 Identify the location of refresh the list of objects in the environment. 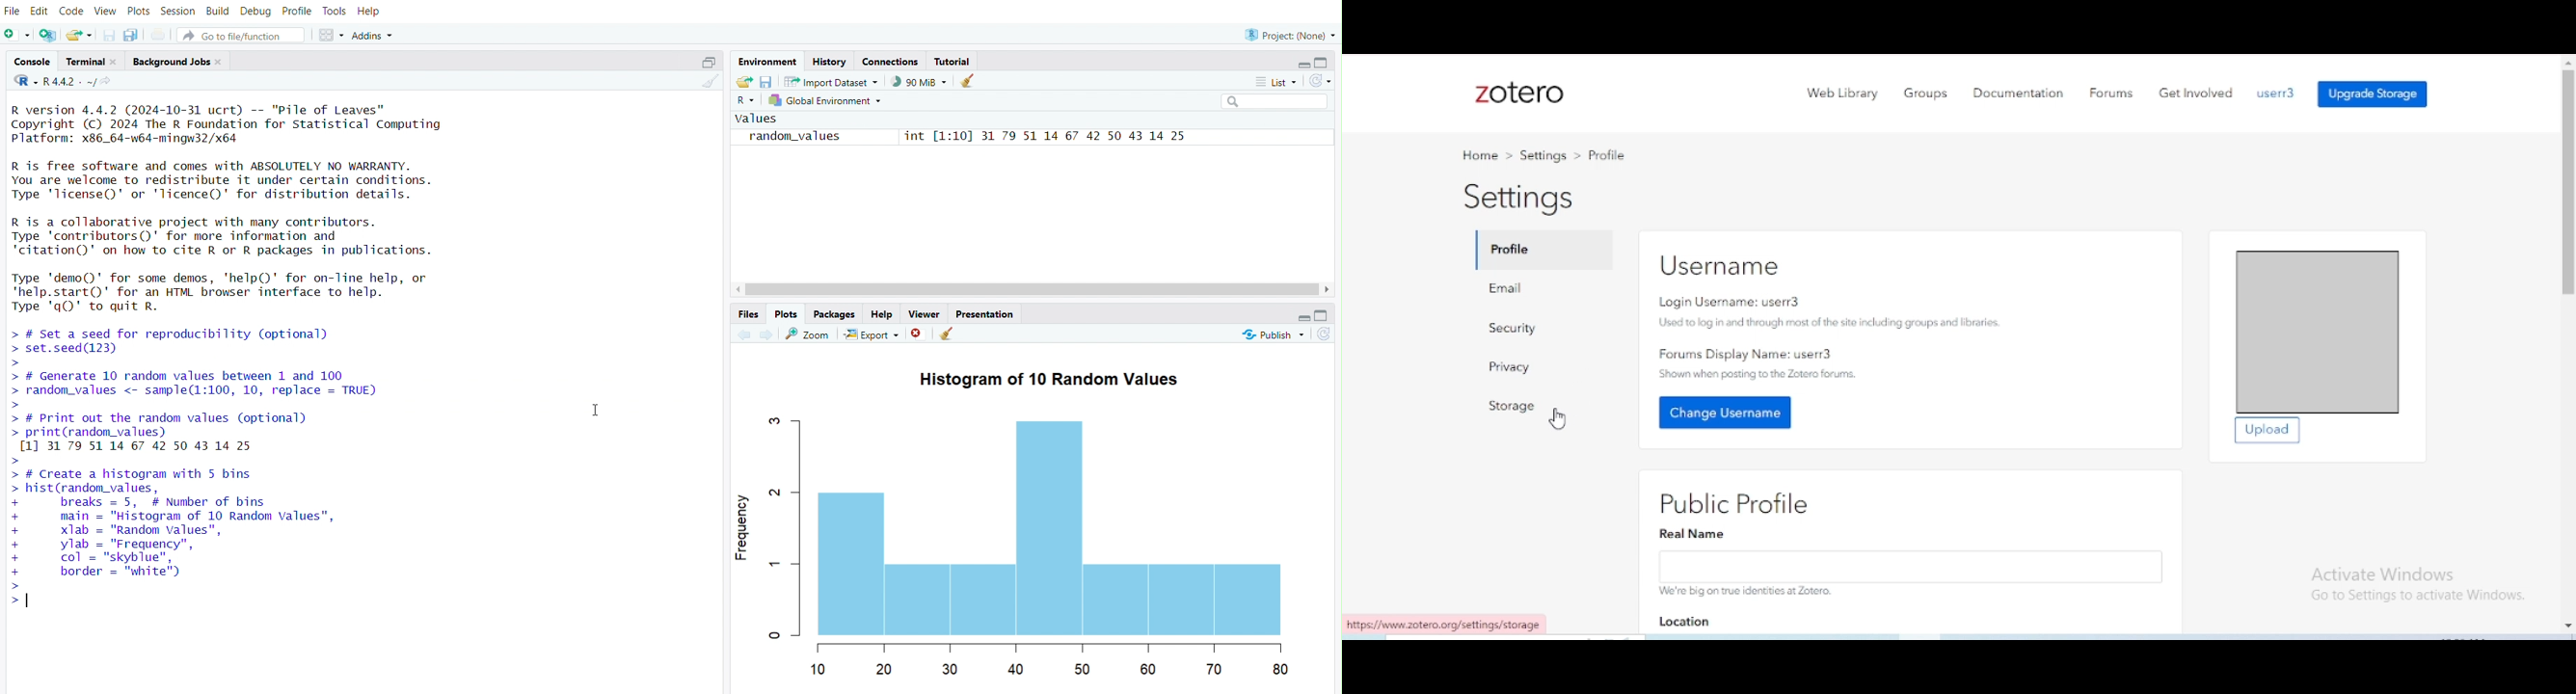
(1325, 82).